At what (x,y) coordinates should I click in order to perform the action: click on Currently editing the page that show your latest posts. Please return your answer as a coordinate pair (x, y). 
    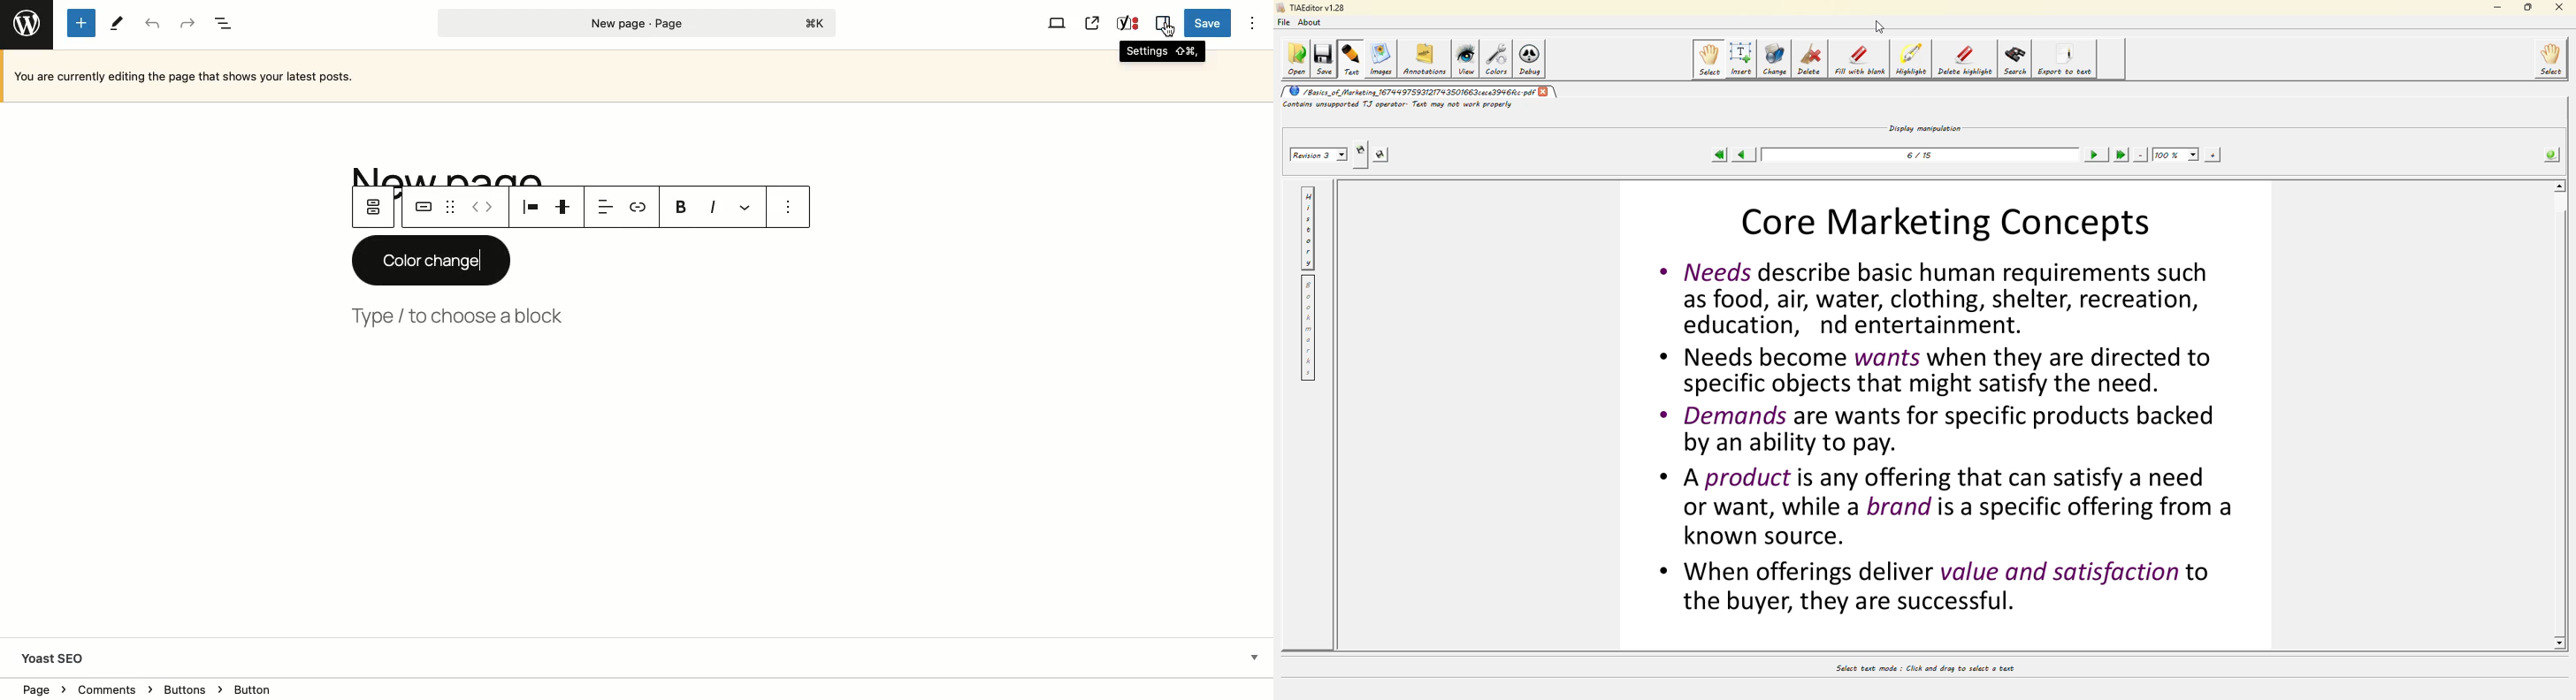
    Looking at the image, I should click on (556, 76).